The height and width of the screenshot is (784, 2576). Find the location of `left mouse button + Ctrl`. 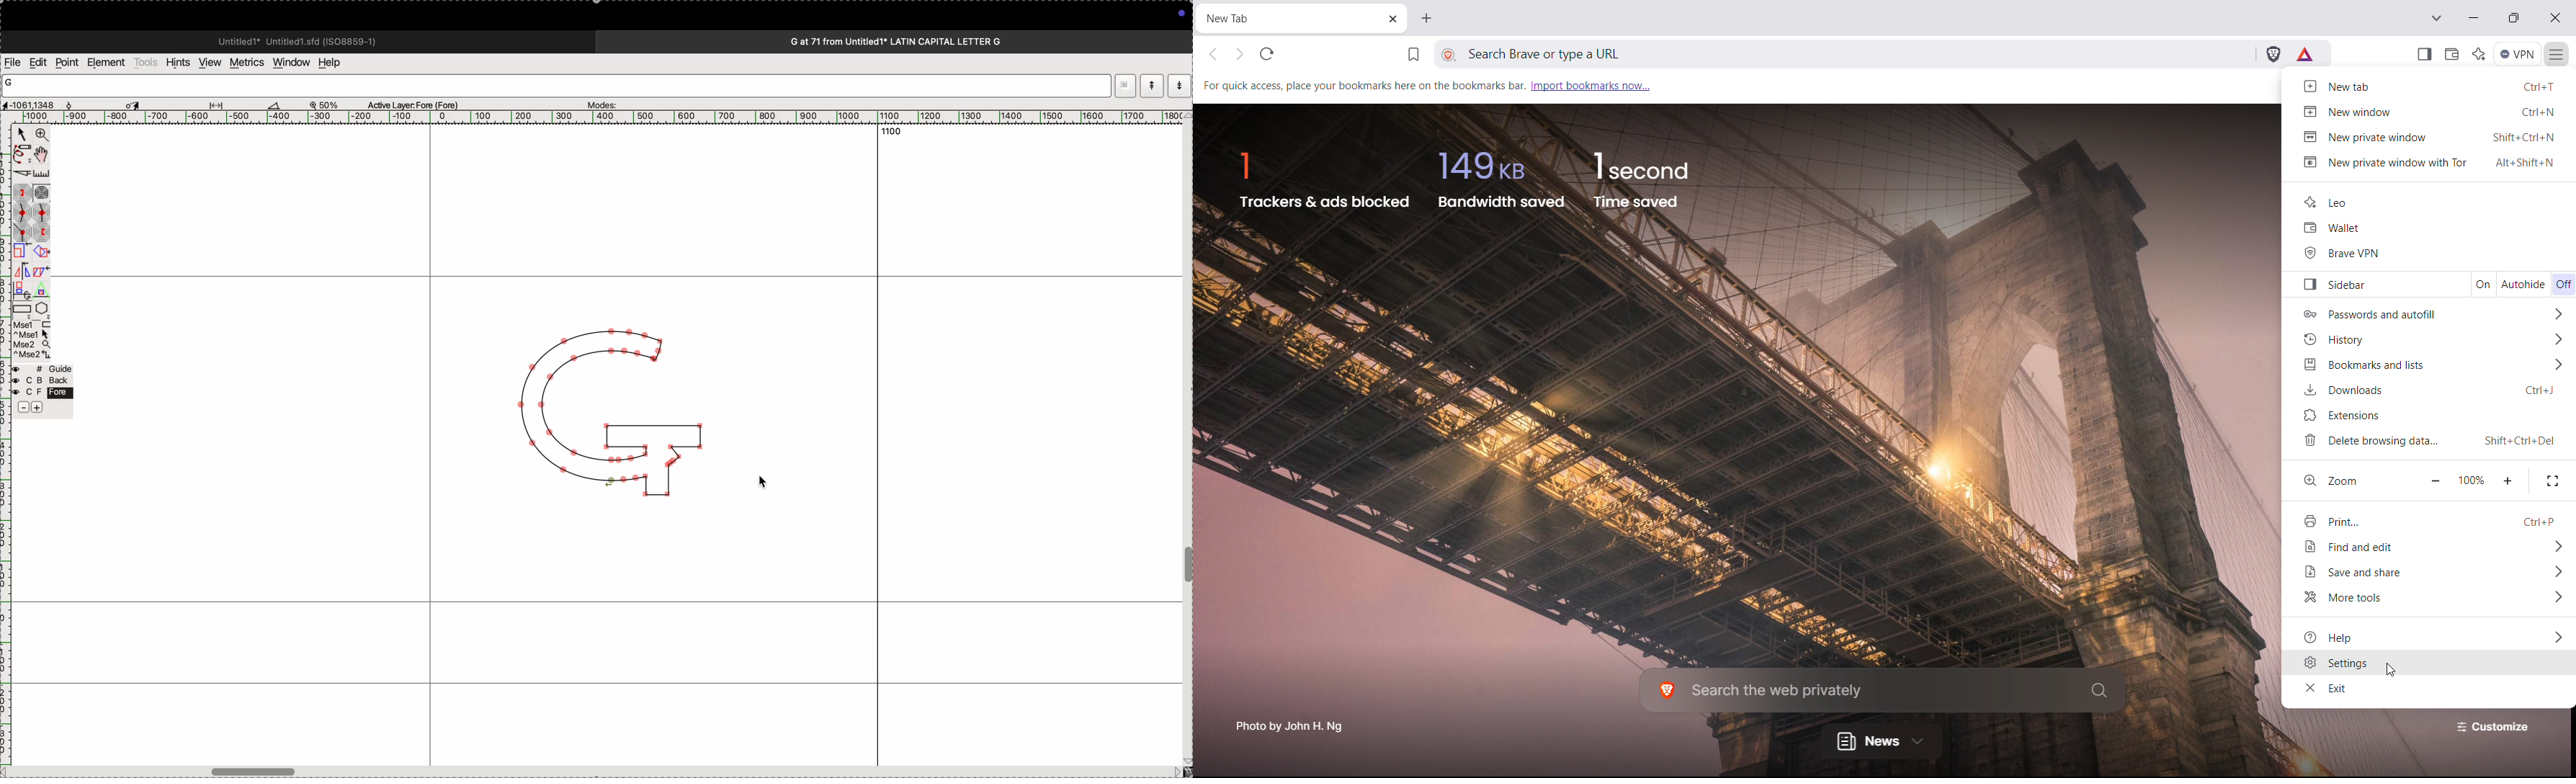

left mouse button + Ctrl is located at coordinates (32, 334).